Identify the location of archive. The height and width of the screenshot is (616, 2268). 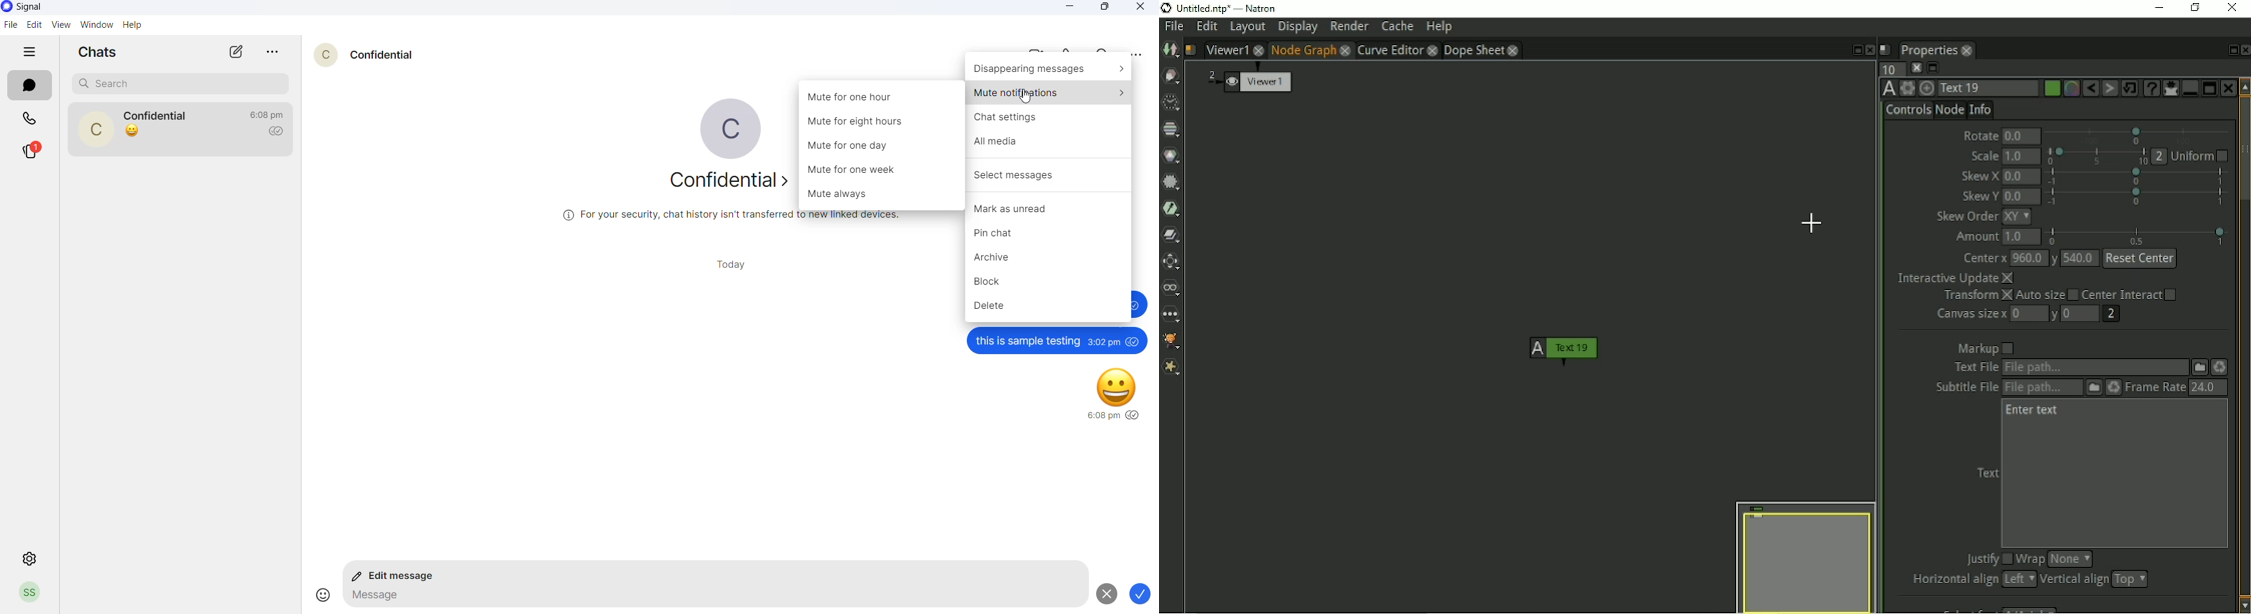
(1050, 258).